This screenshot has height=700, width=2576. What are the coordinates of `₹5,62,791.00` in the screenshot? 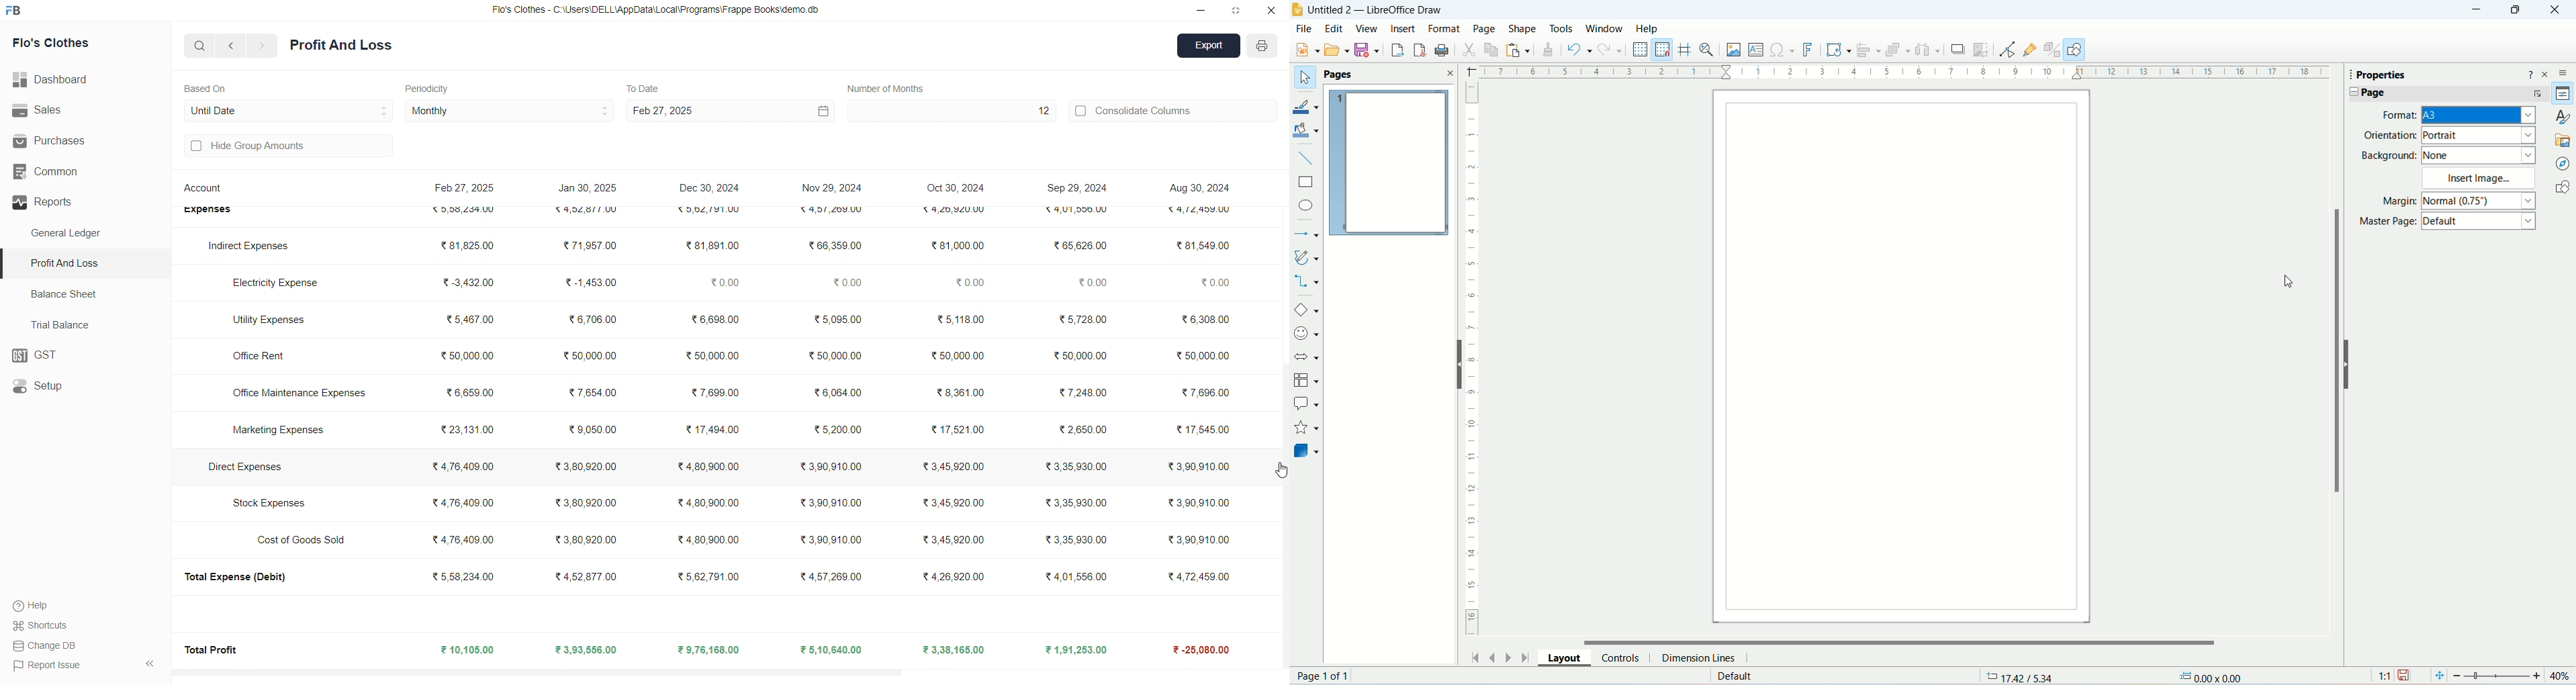 It's located at (710, 576).